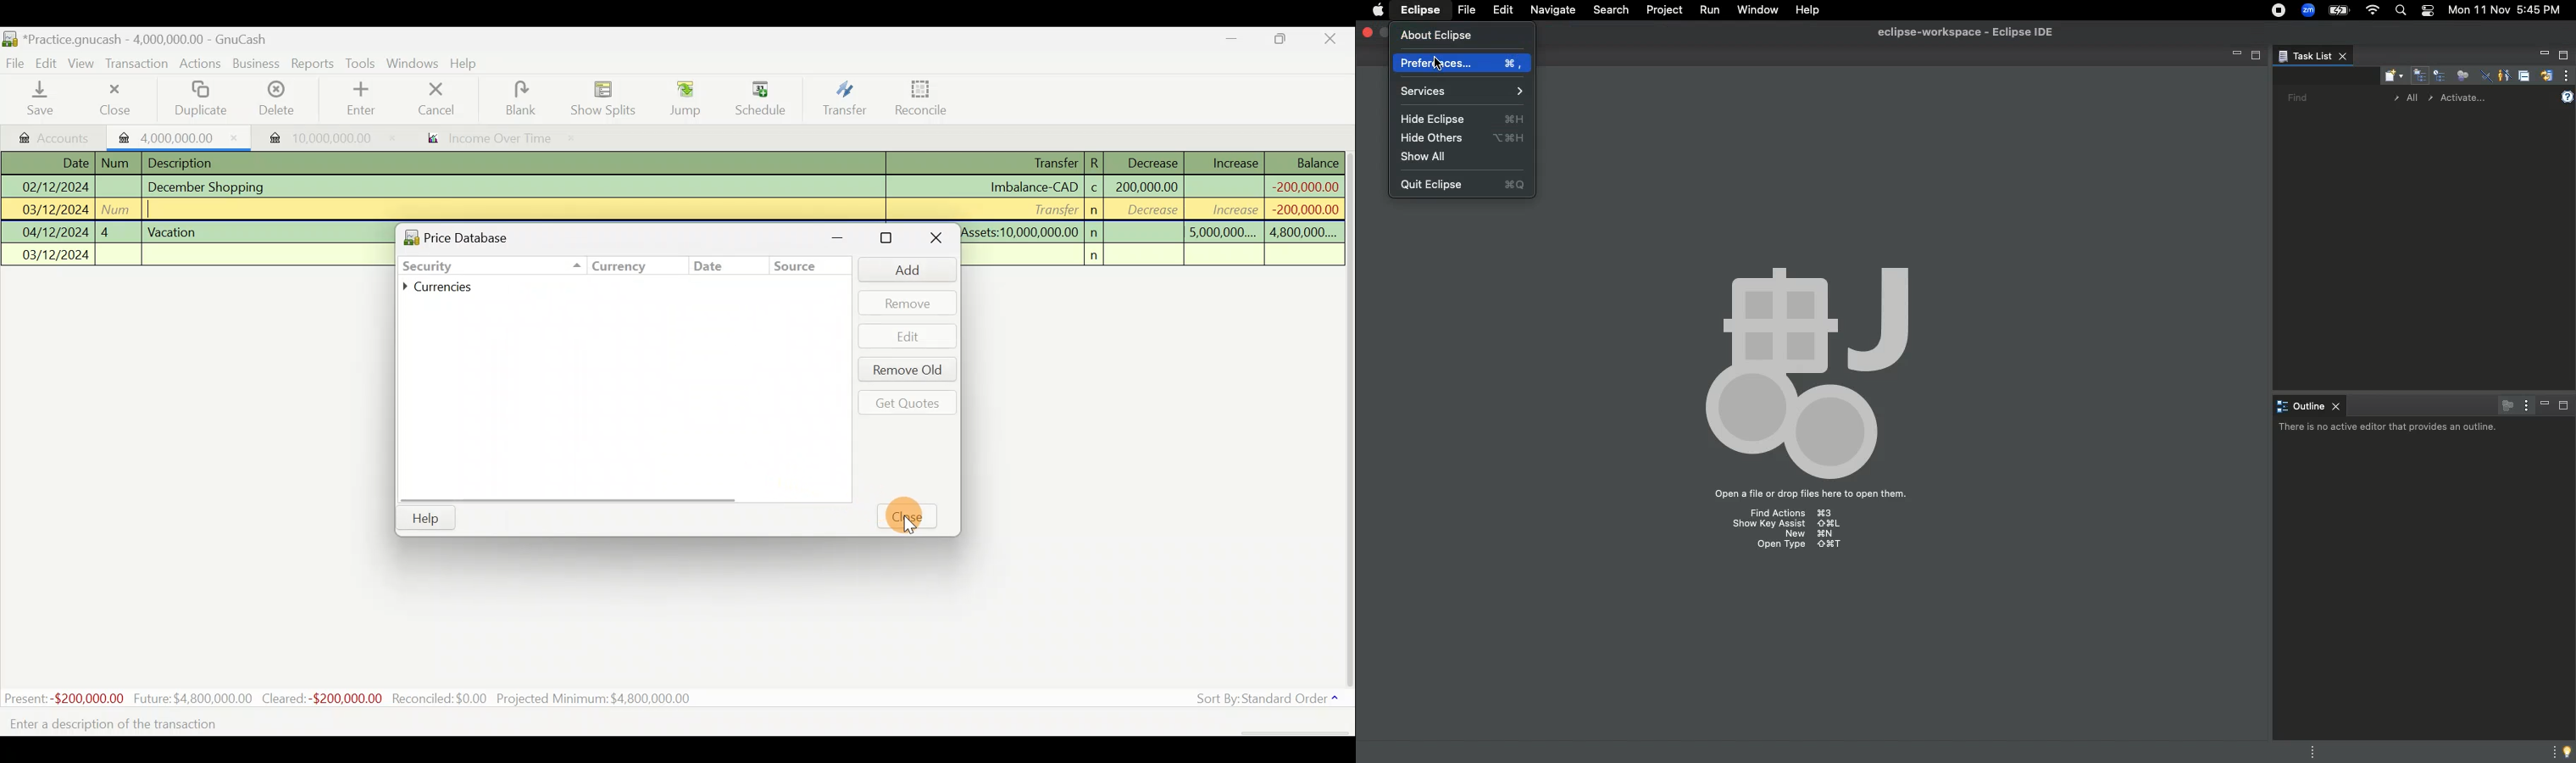 This screenshot has height=784, width=2576. What do you see at coordinates (1148, 211) in the screenshot?
I see `decrease` at bounding box center [1148, 211].